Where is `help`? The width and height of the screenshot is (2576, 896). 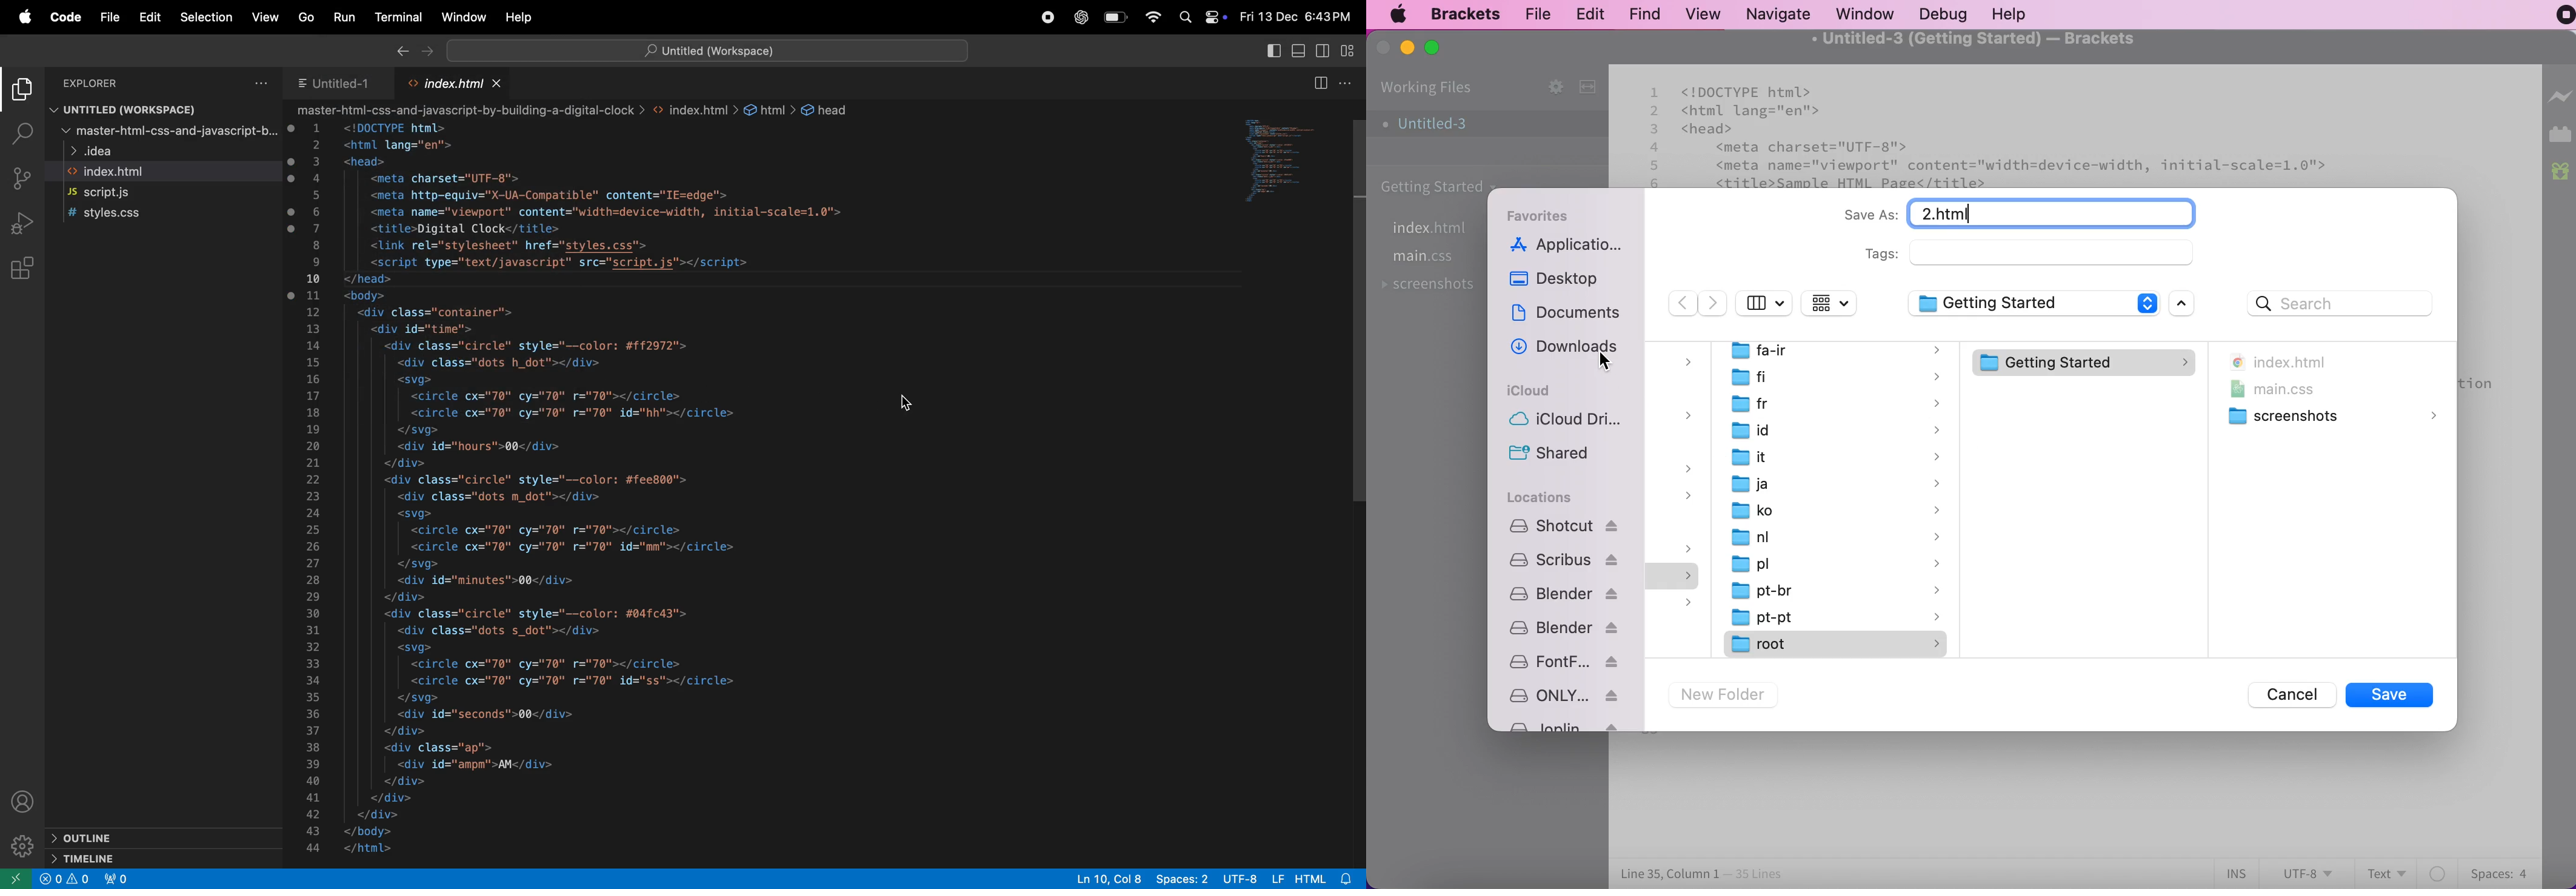
help is located at coordinates (2025, 14).